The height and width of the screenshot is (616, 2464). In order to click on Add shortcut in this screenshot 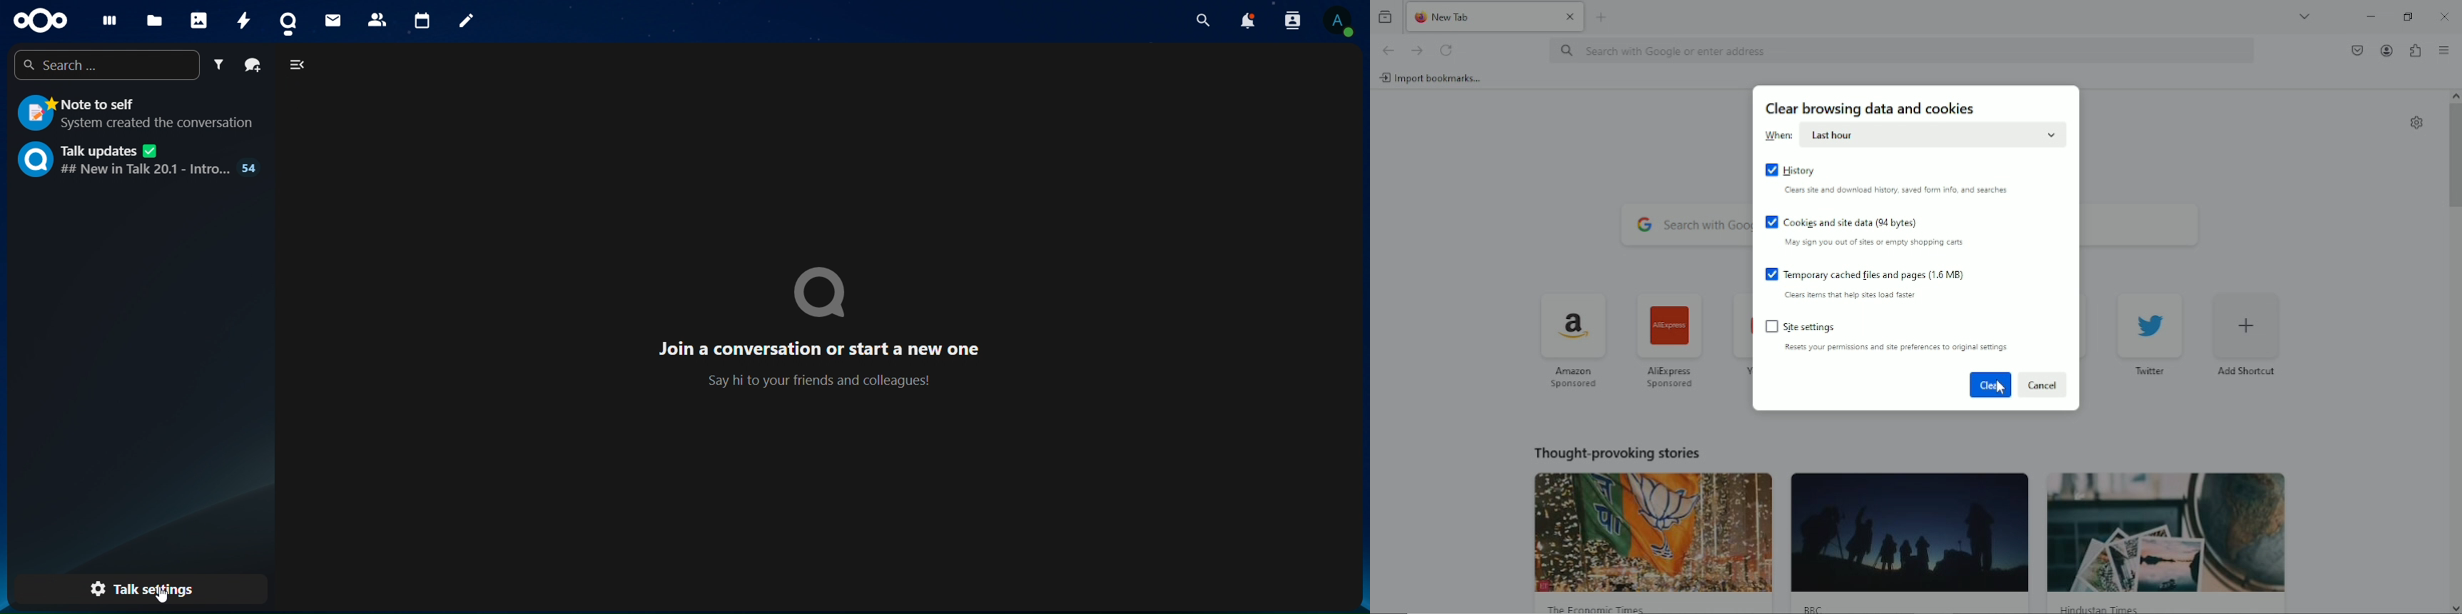, I will do `click(2246, 332)`.